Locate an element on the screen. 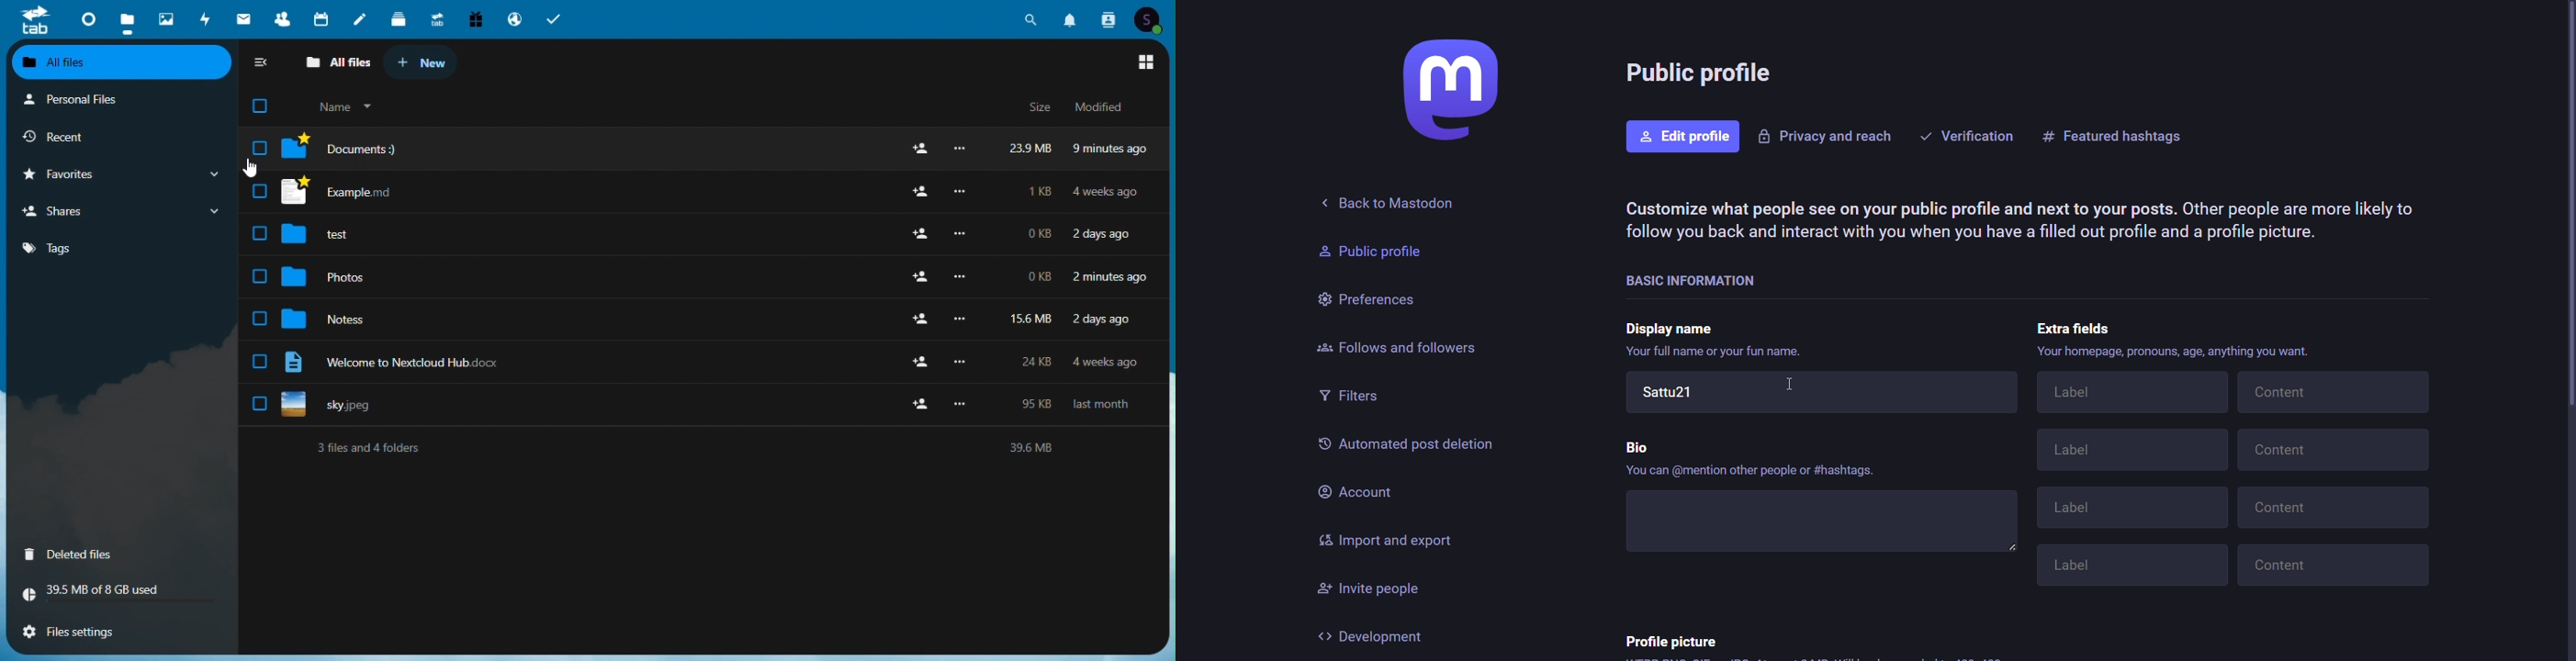  tab is located at coordinates (36, 19).